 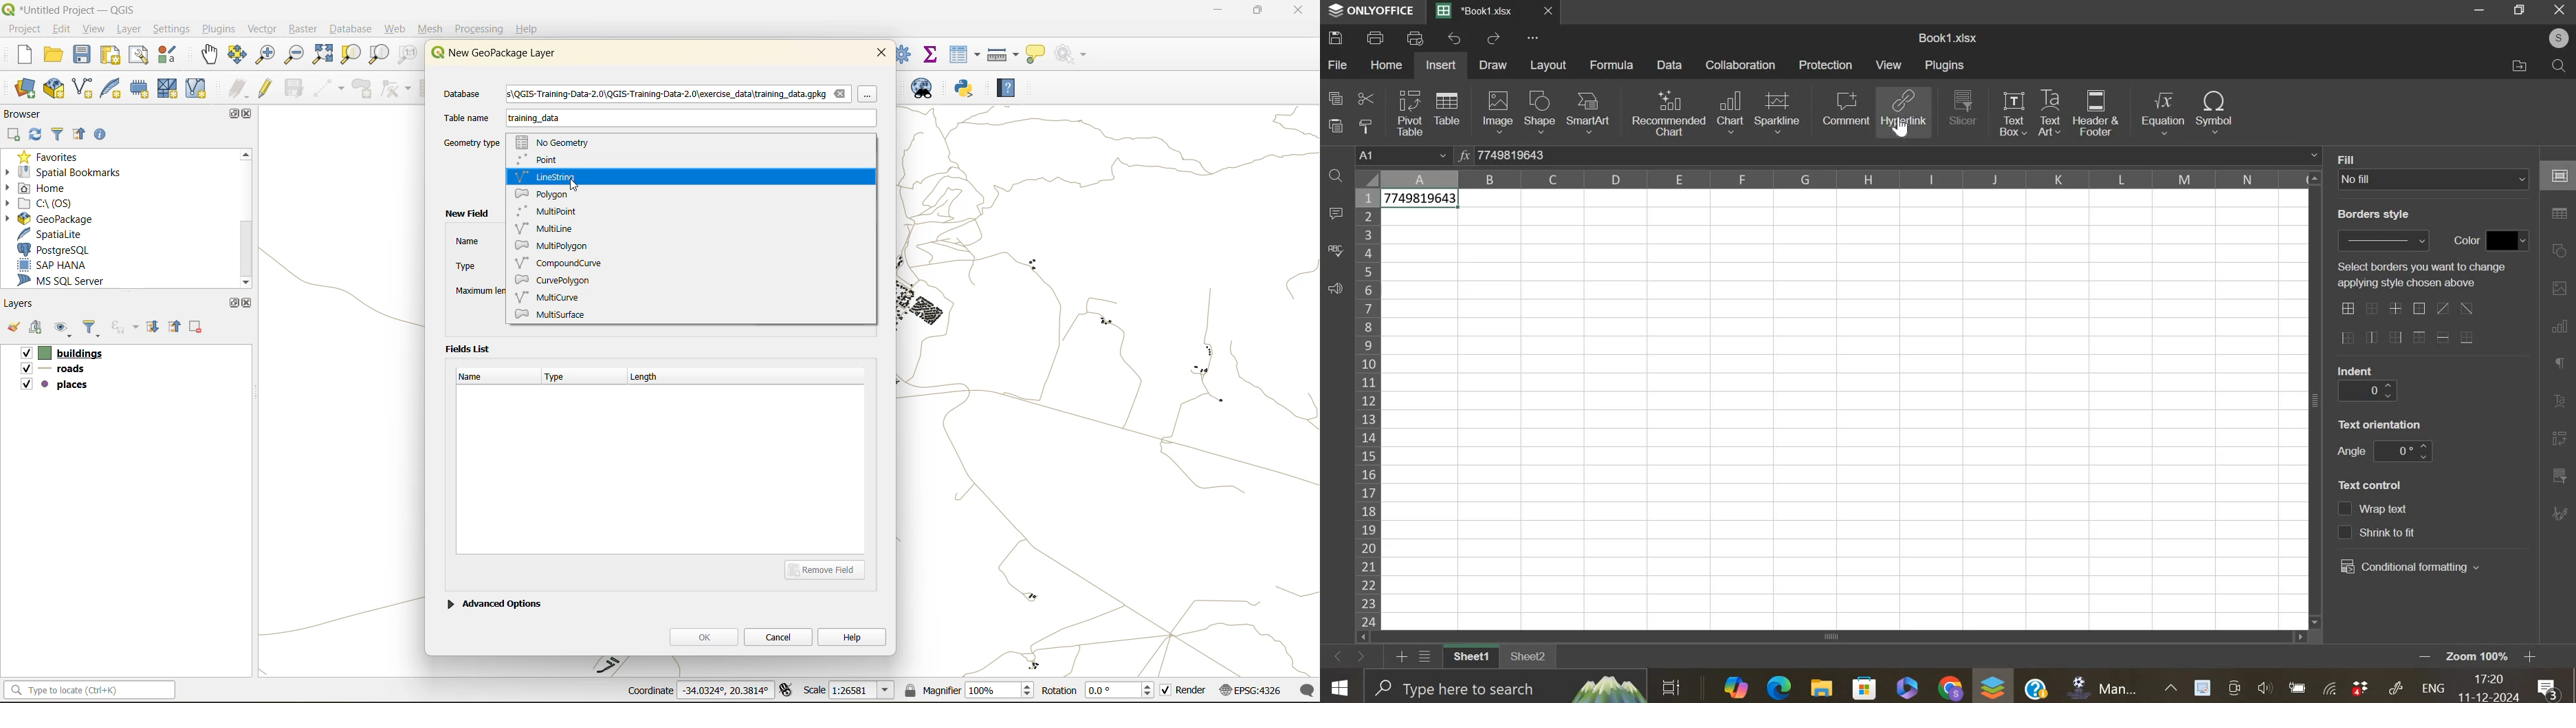 What do you see at coordinates (1742, 65) in the screenshot?
I see `collaboration` at bounding box center [1742, 65].